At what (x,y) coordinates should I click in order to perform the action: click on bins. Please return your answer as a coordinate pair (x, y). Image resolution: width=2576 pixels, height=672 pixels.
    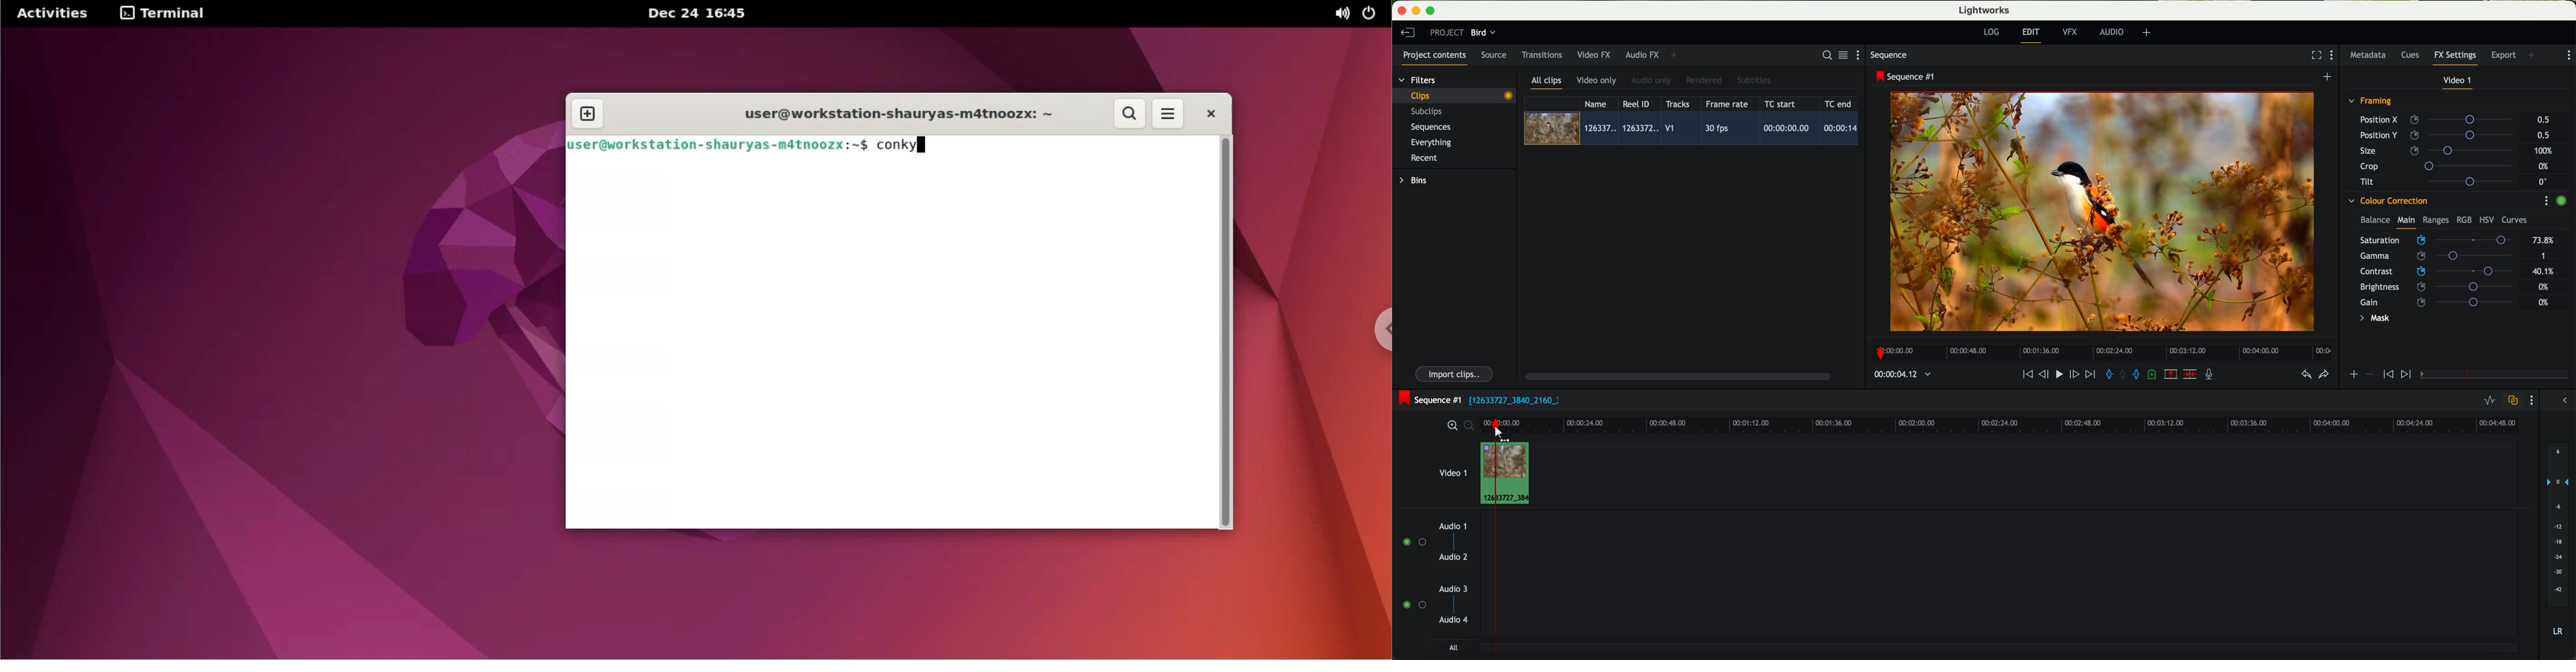
    Looking at the image, I should click on (1415, 181).